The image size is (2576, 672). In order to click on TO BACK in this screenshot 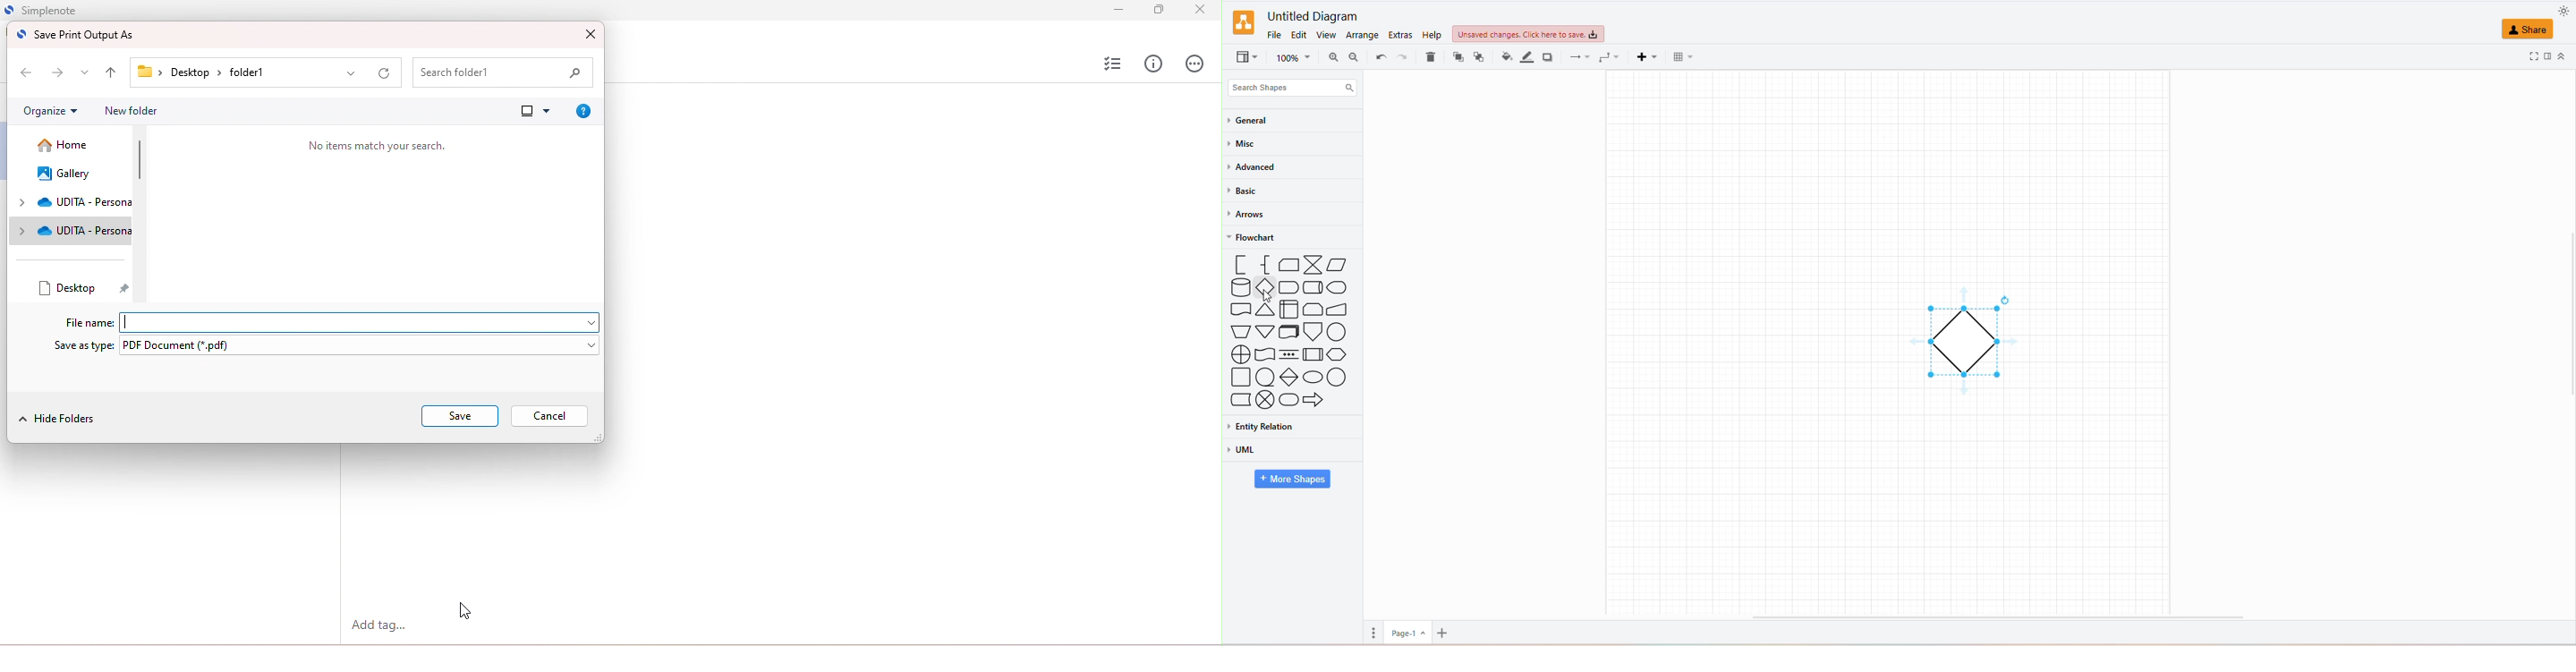, I will do `click(1478, 57)`.